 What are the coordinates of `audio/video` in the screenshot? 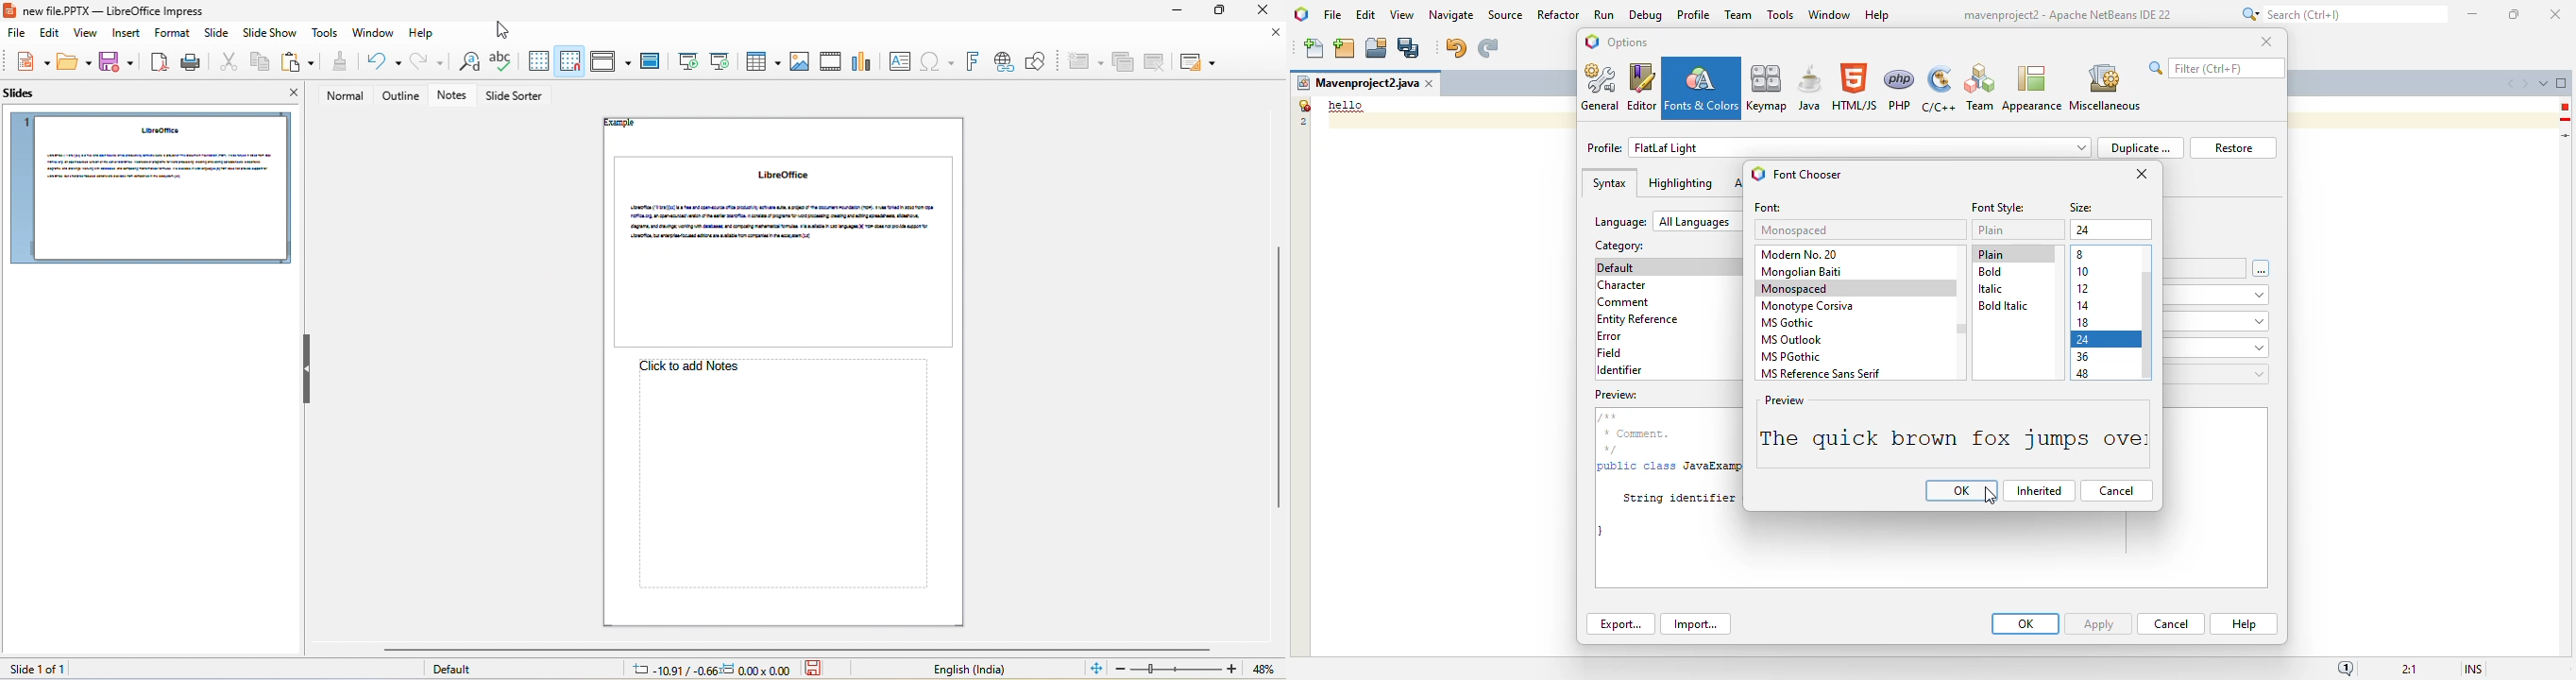 It's located at (832, 61).